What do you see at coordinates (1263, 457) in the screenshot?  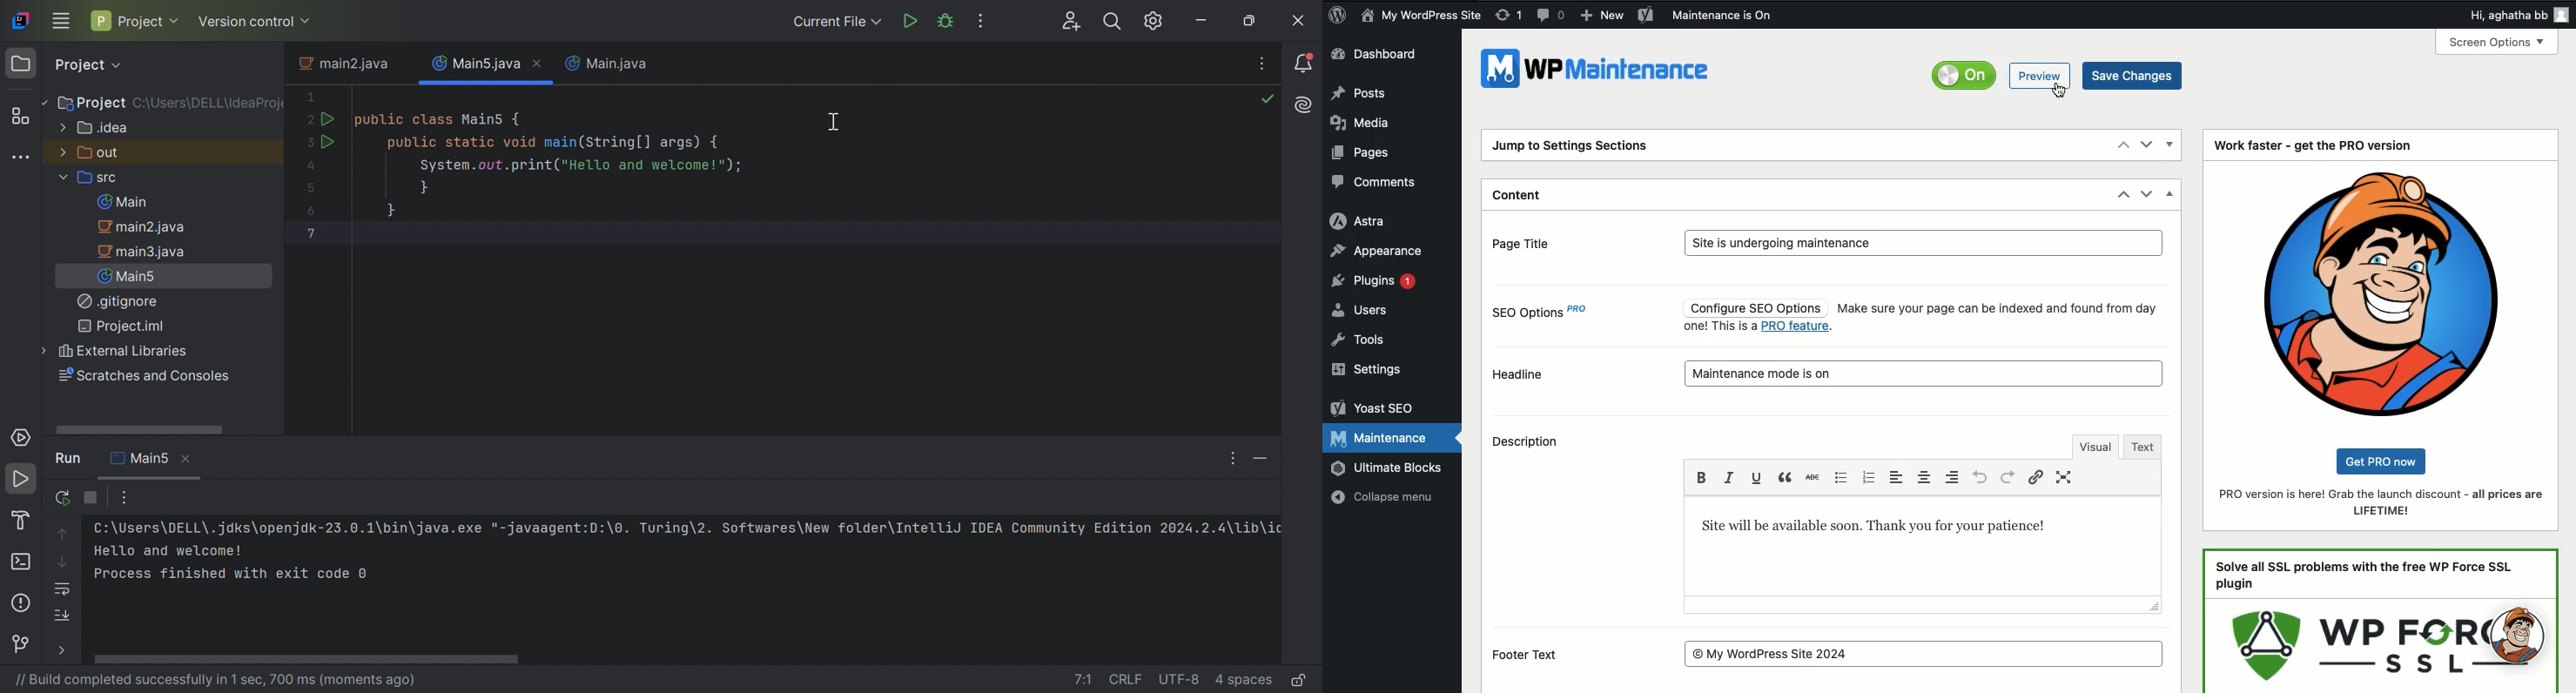 I see `Hide` at bounding box center [1263, 457].